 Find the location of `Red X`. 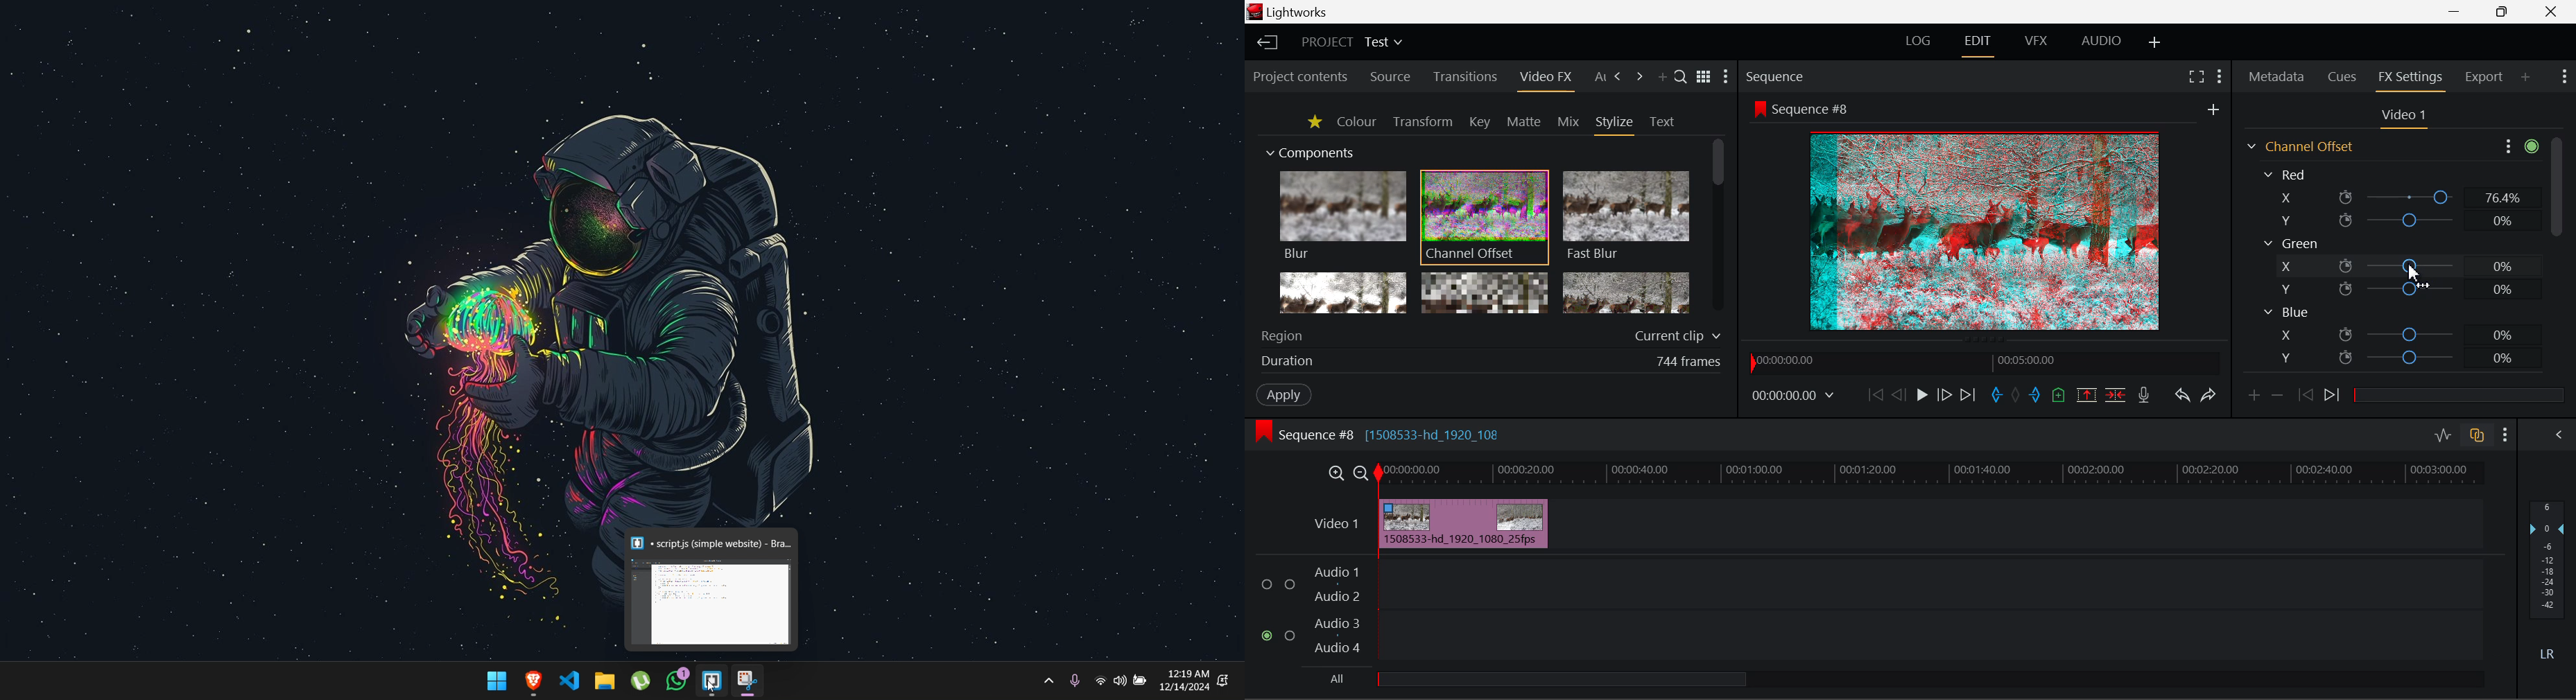

Red X is located at coordinates (2397, 198).